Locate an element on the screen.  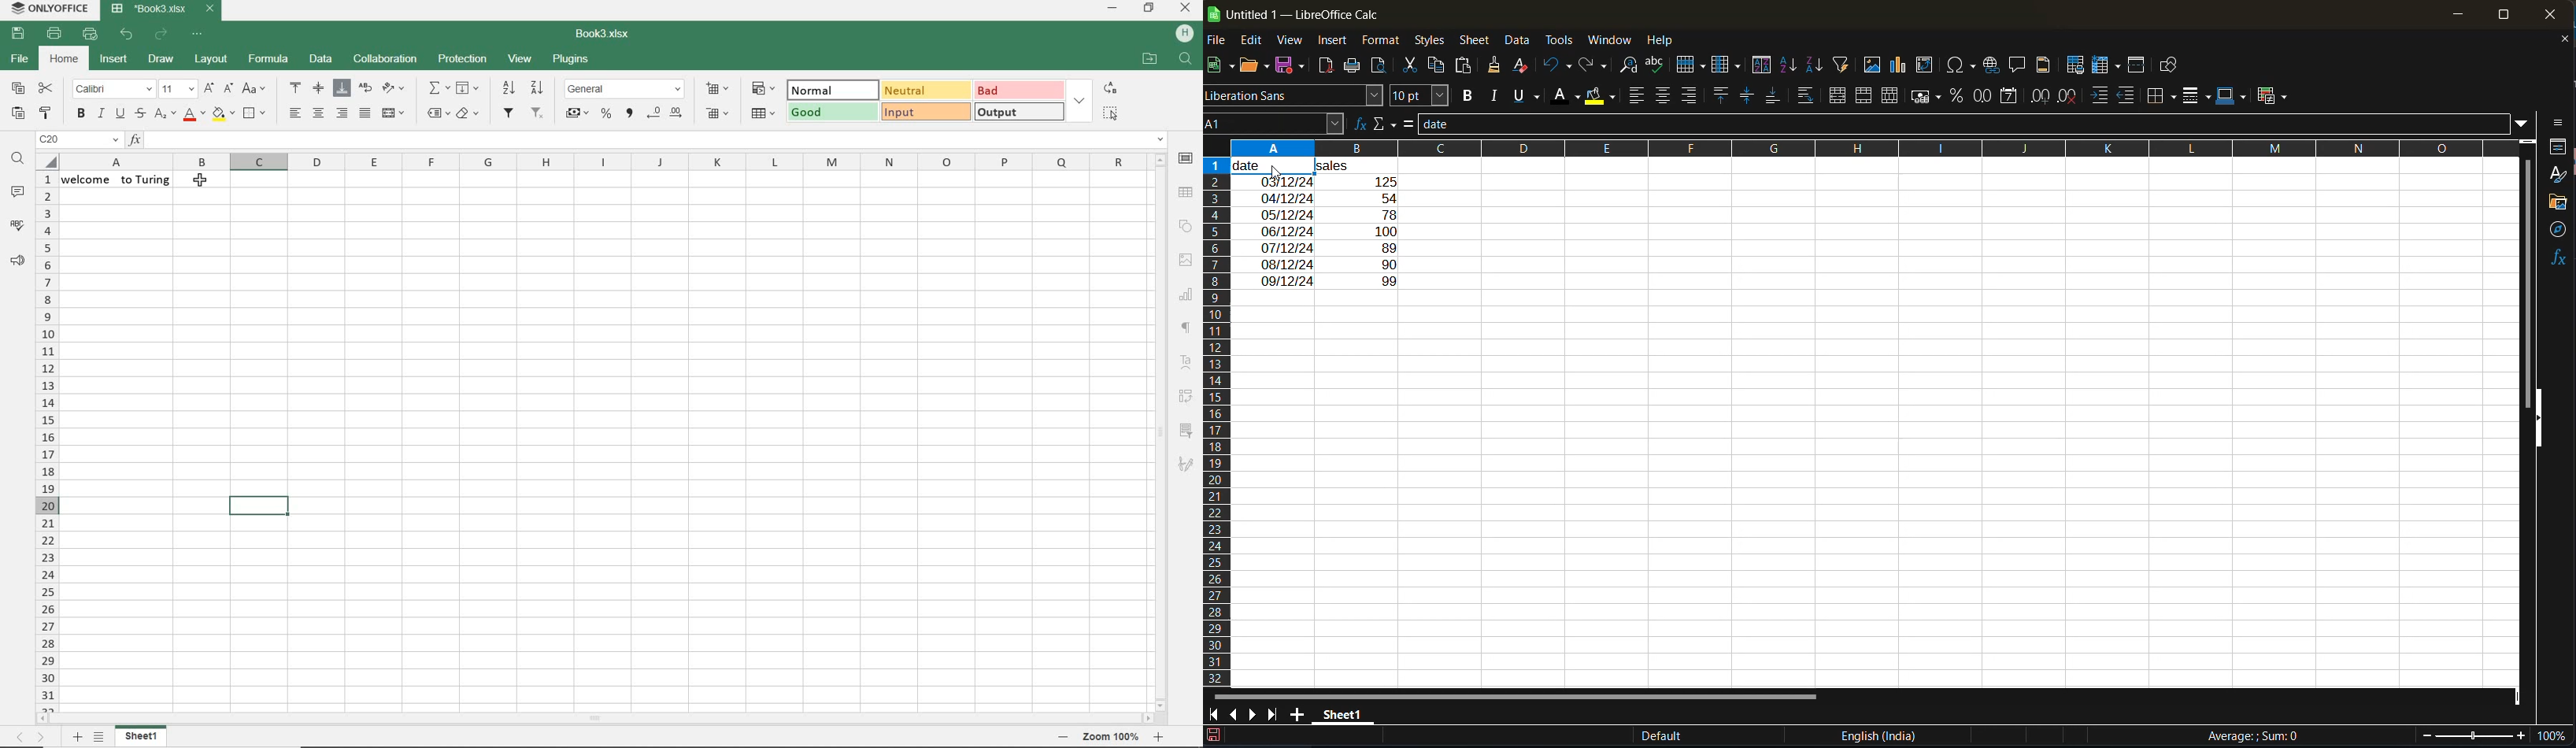
borders is located at coordinates (2163, 98).